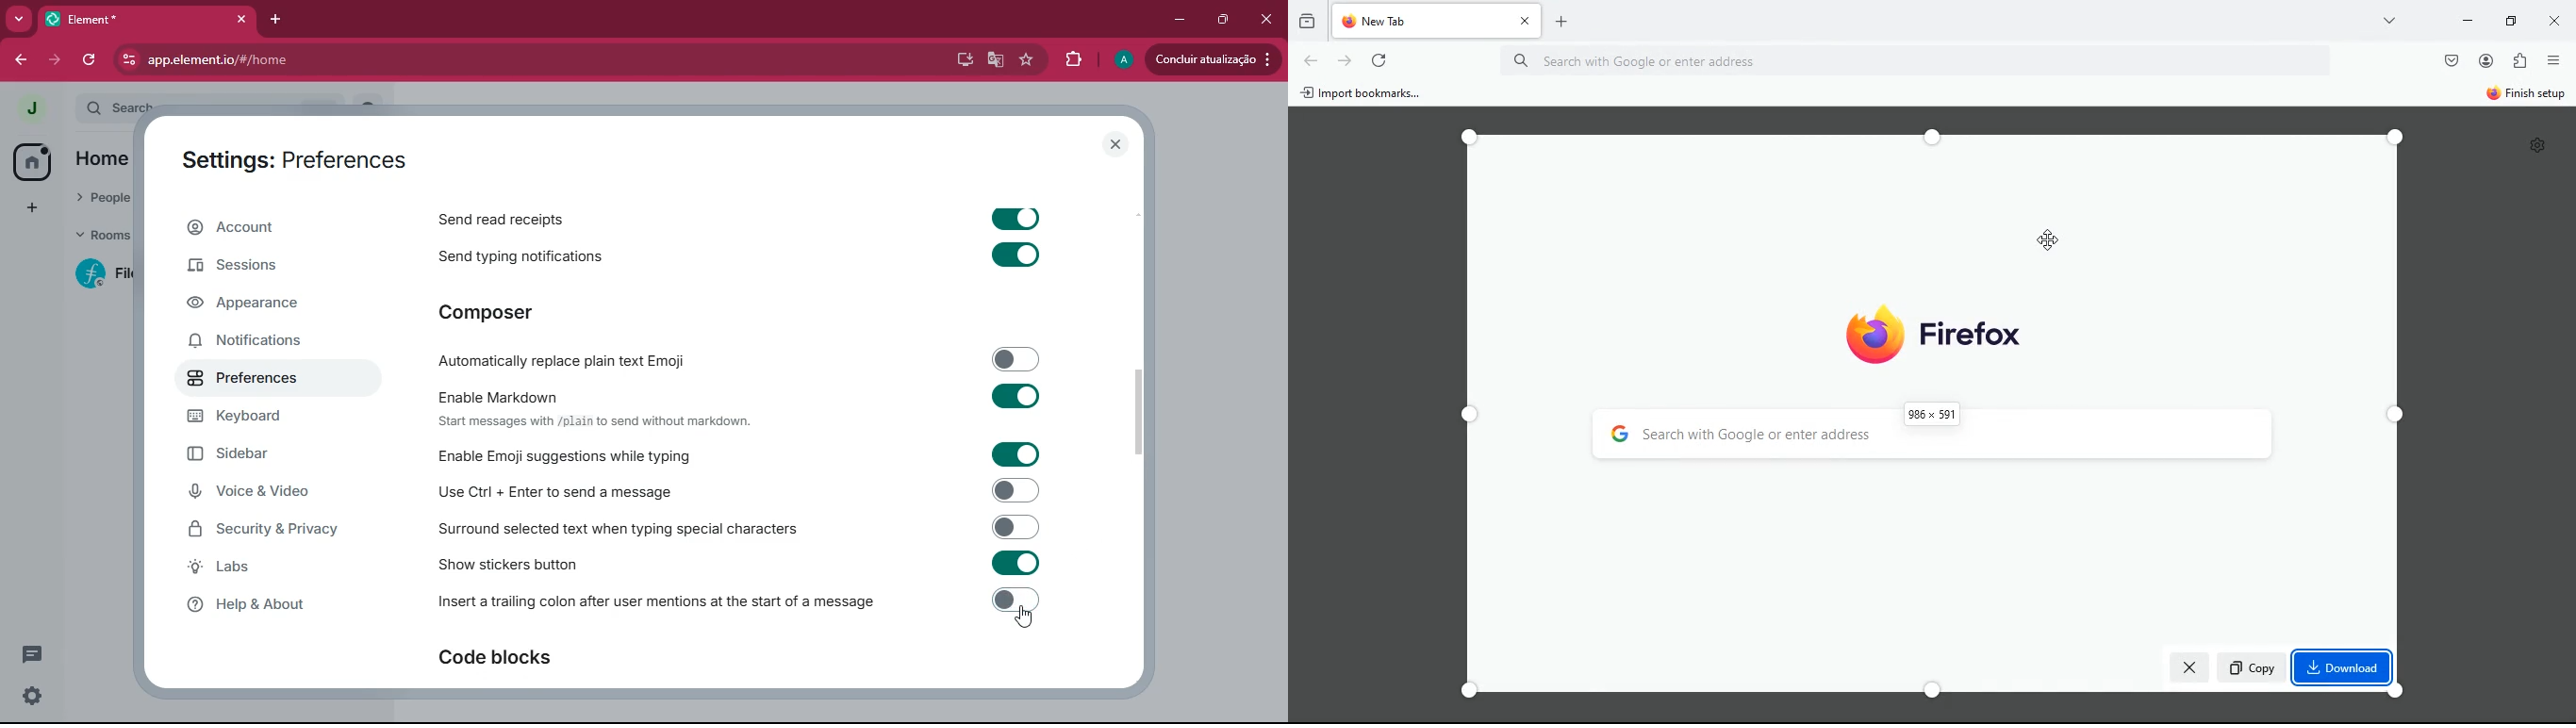  I want to click on app.element.io/#/home, so click(387, 60).